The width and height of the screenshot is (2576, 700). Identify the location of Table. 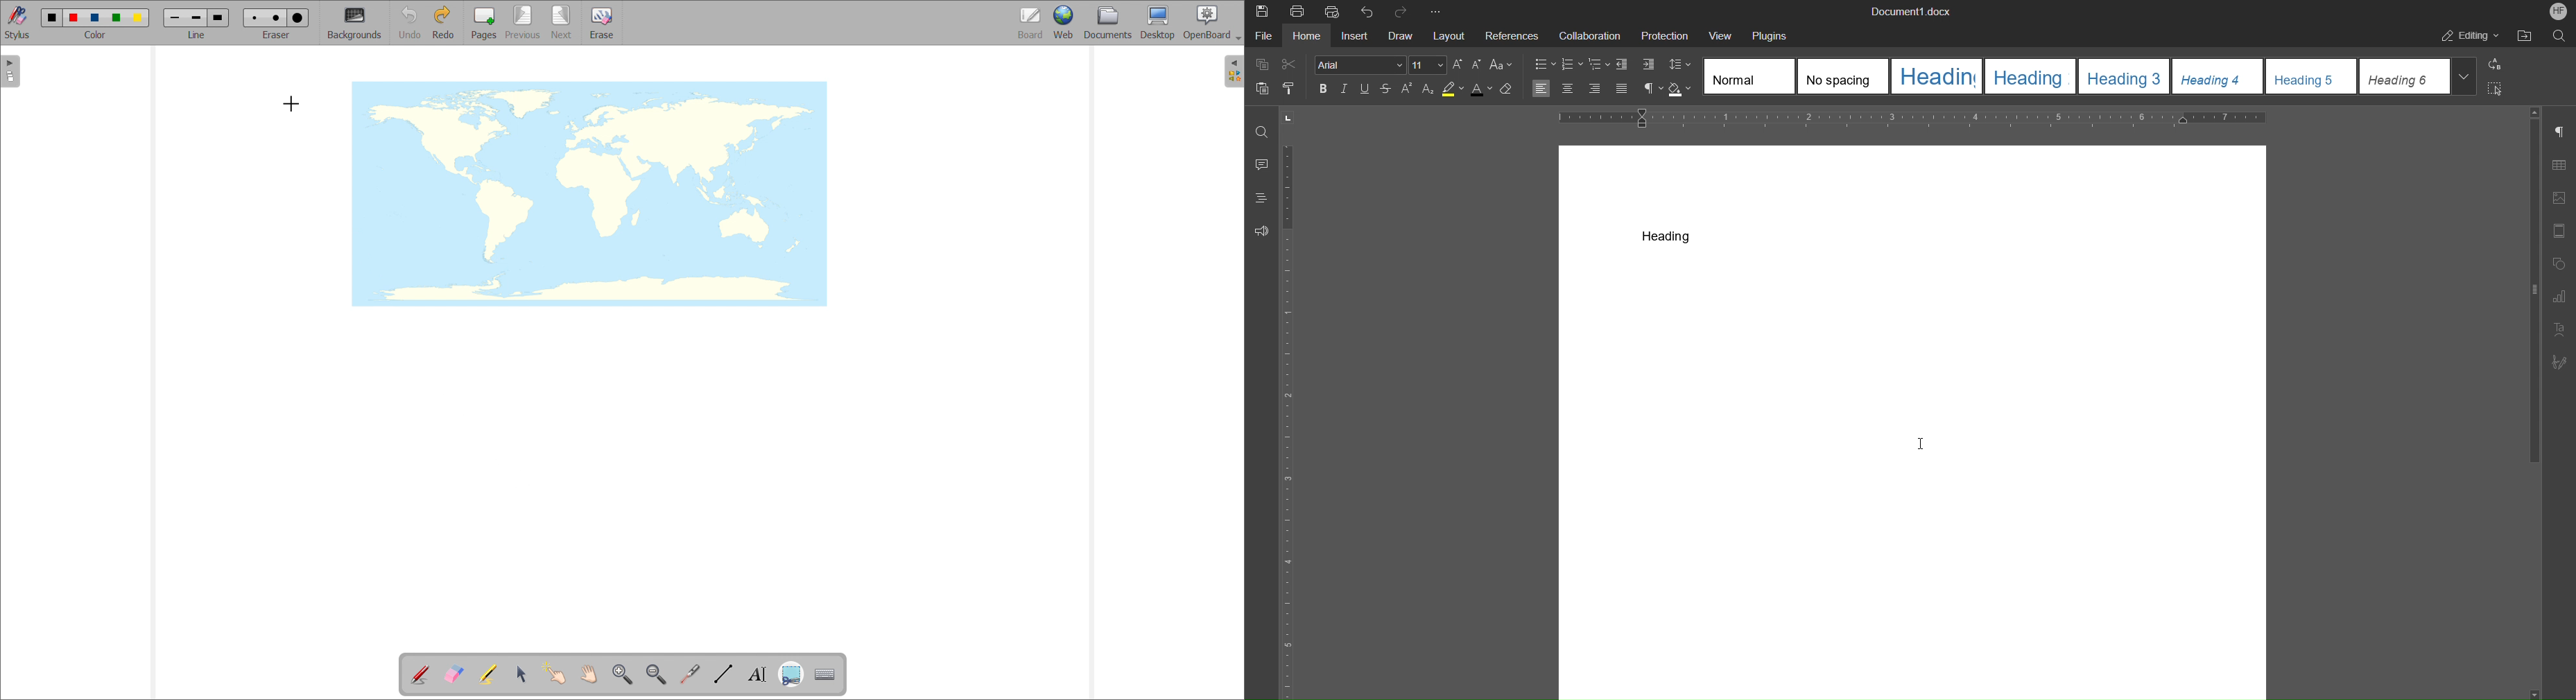
(2559, 166).